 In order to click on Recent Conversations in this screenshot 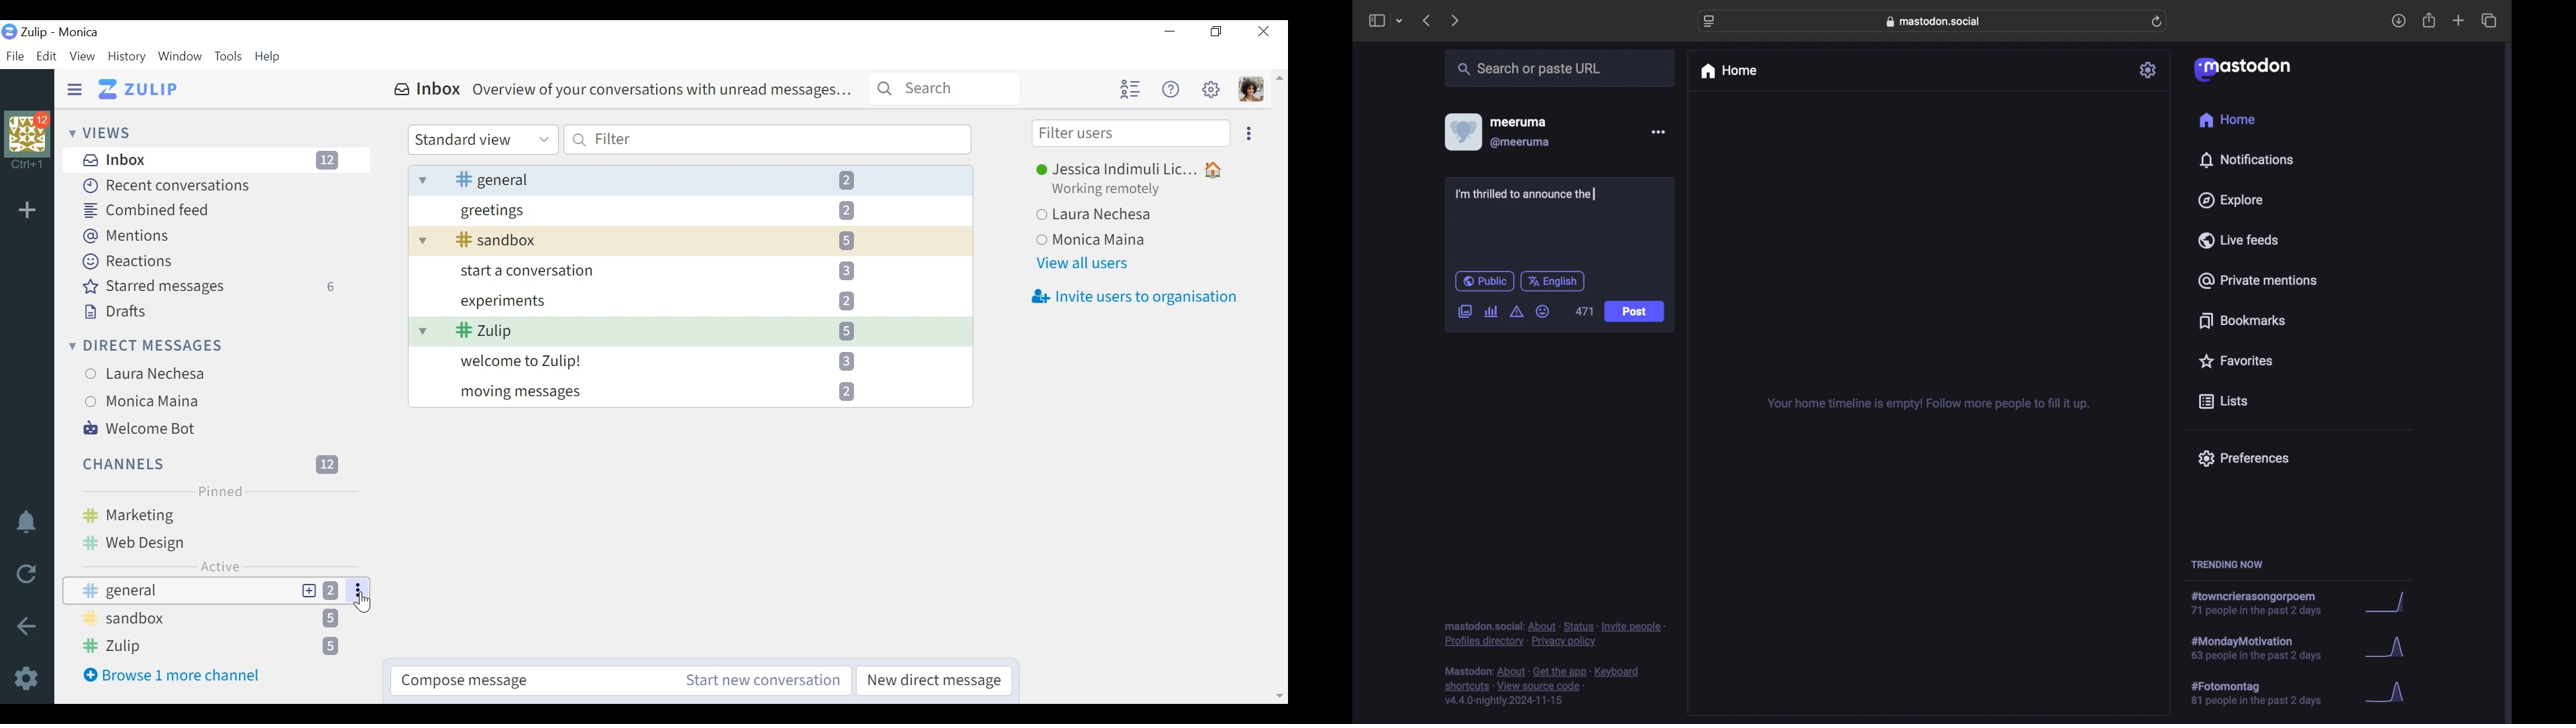, I will do `click(164, 186)`.